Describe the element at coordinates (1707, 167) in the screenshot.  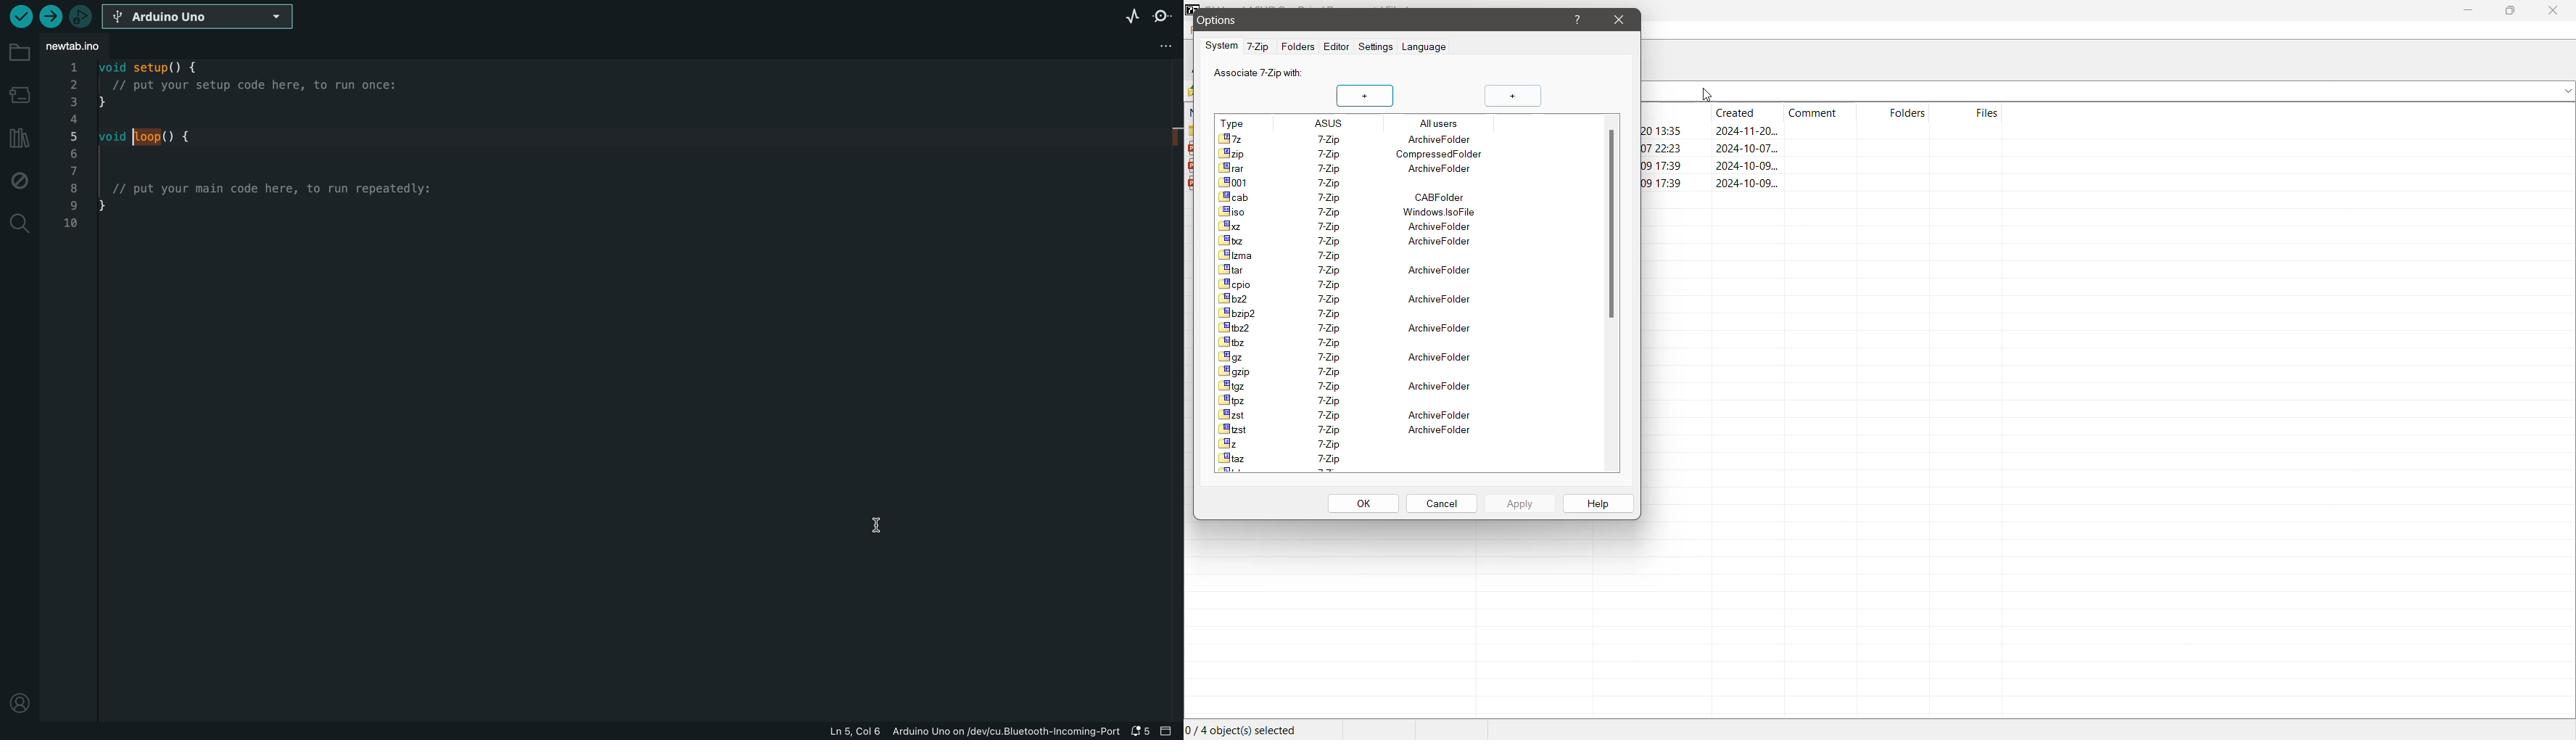
I see `09 17:39 2024-10-09...` at that location.